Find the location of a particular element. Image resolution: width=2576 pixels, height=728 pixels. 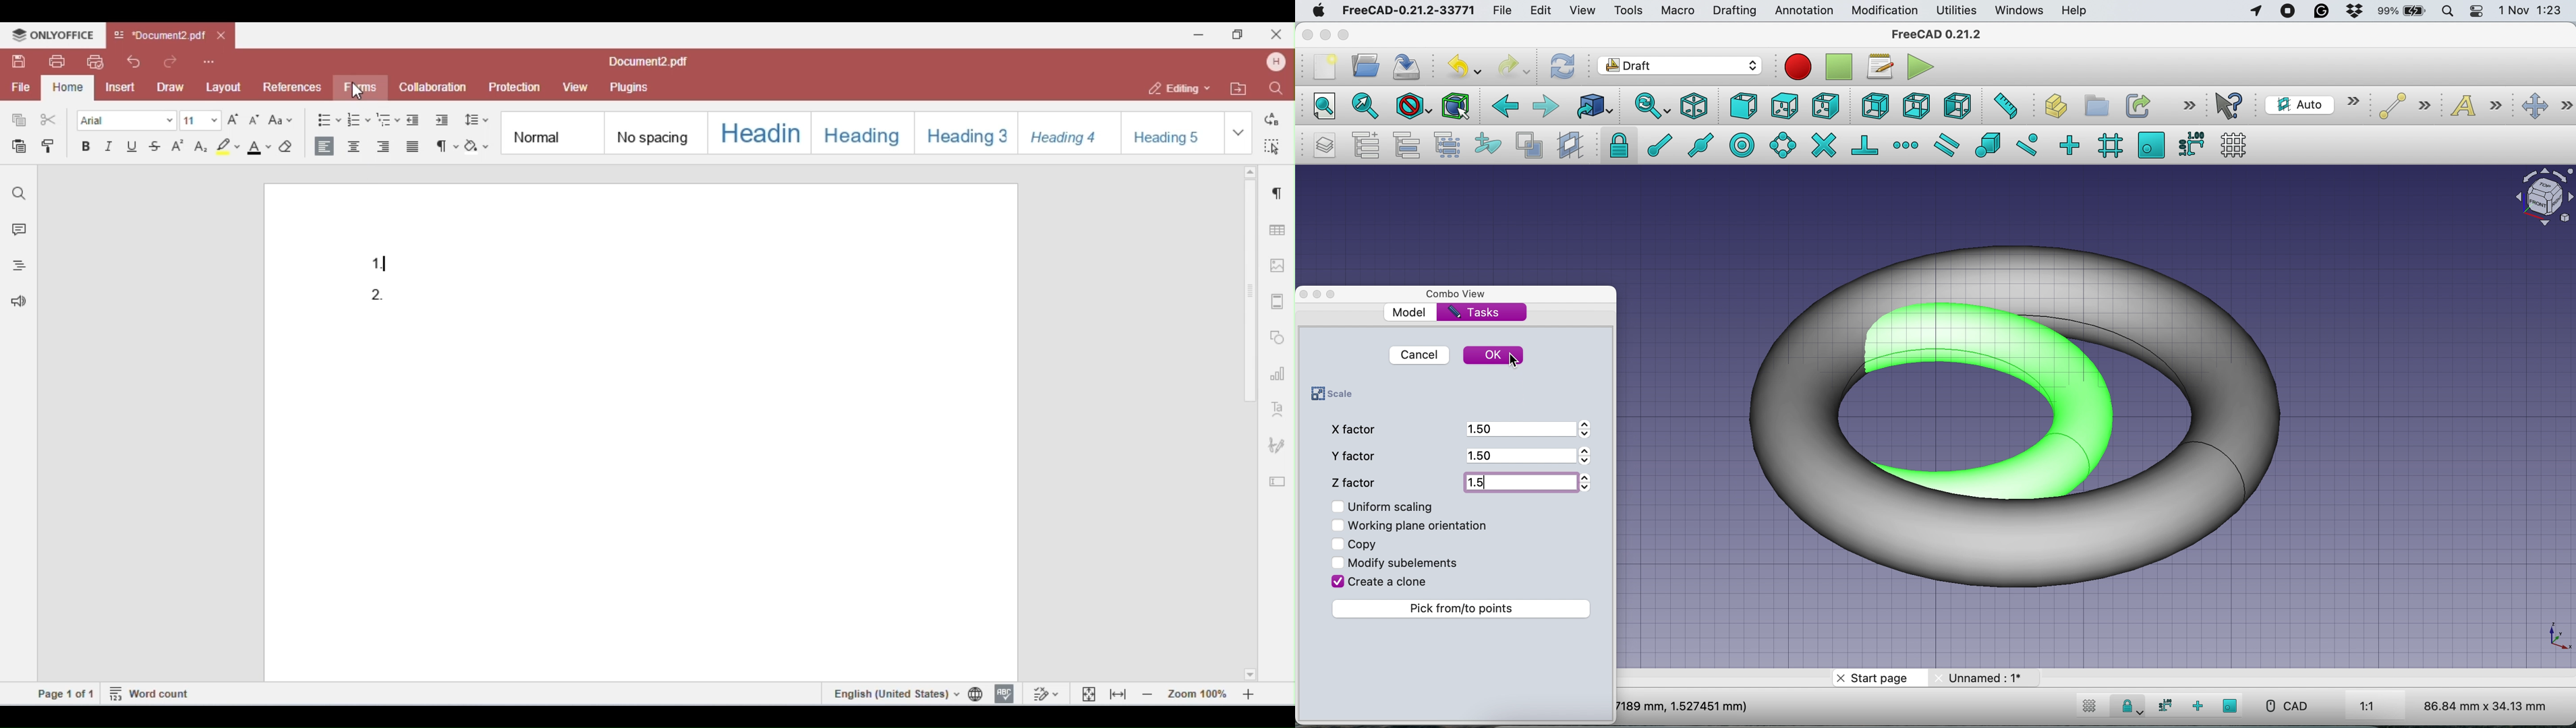

left is located at coordinates (1955, 104).